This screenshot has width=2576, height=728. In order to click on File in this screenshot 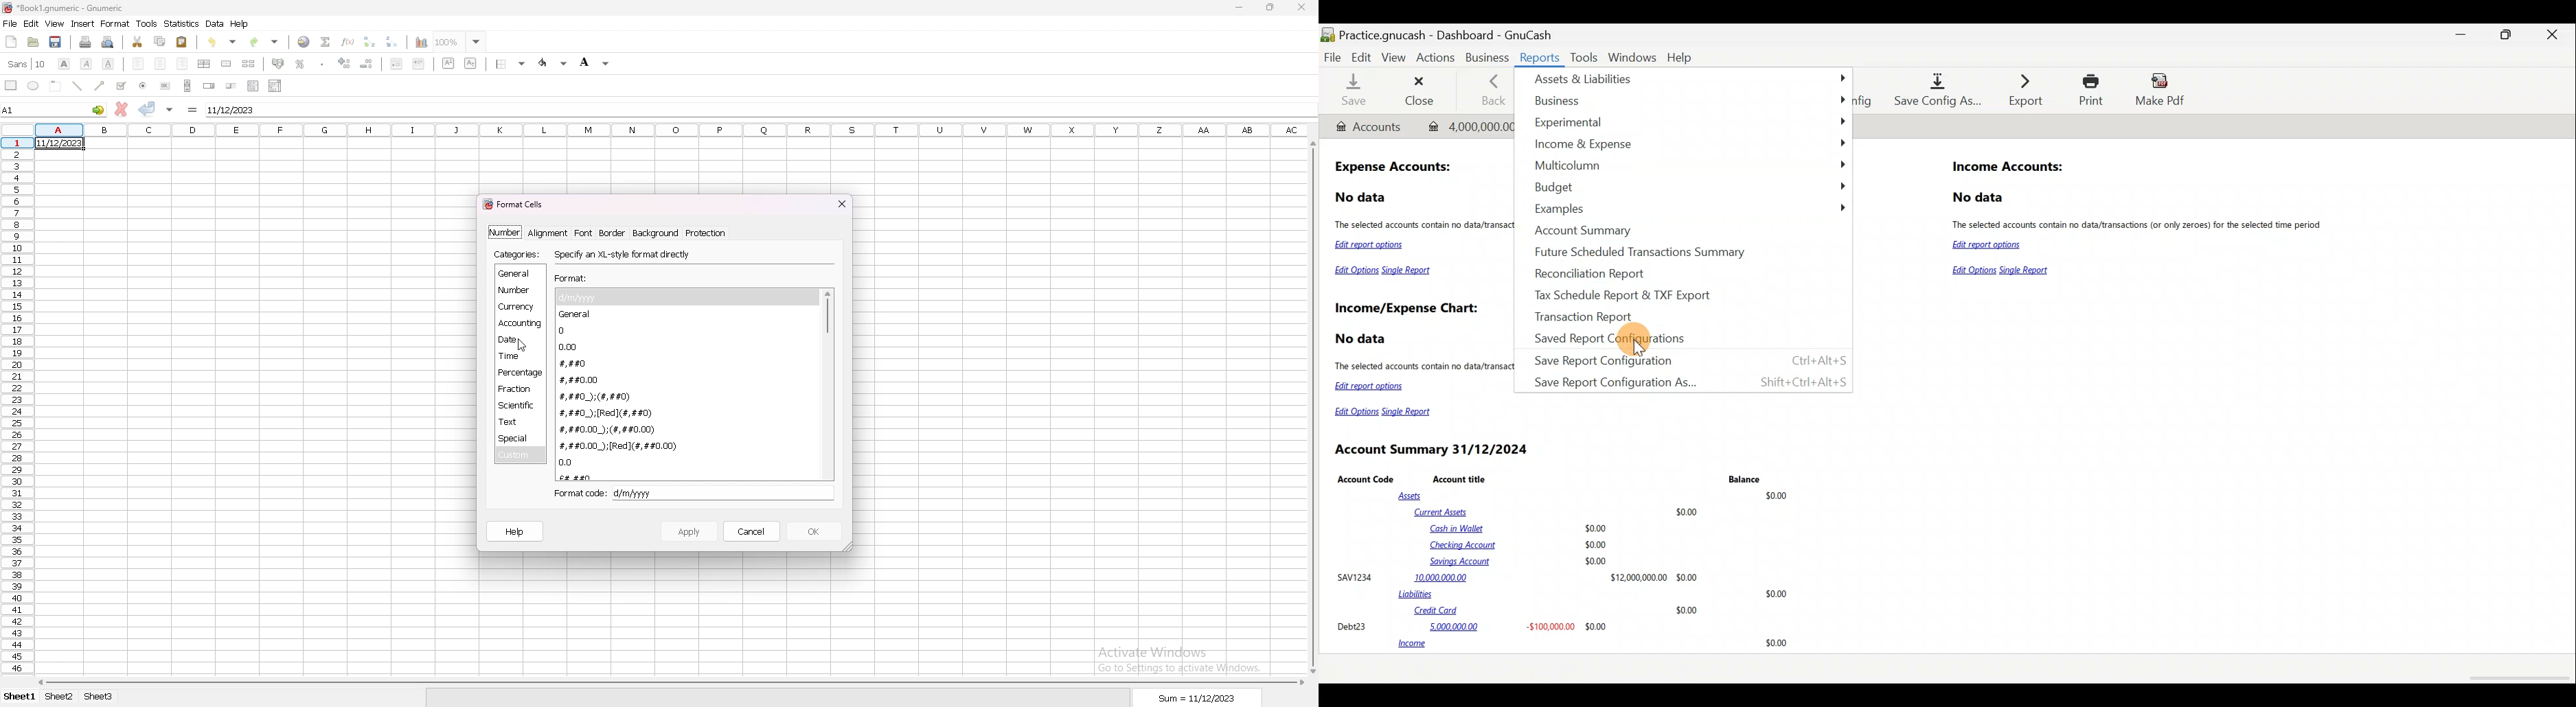, I will do `click(1333, 56)`.